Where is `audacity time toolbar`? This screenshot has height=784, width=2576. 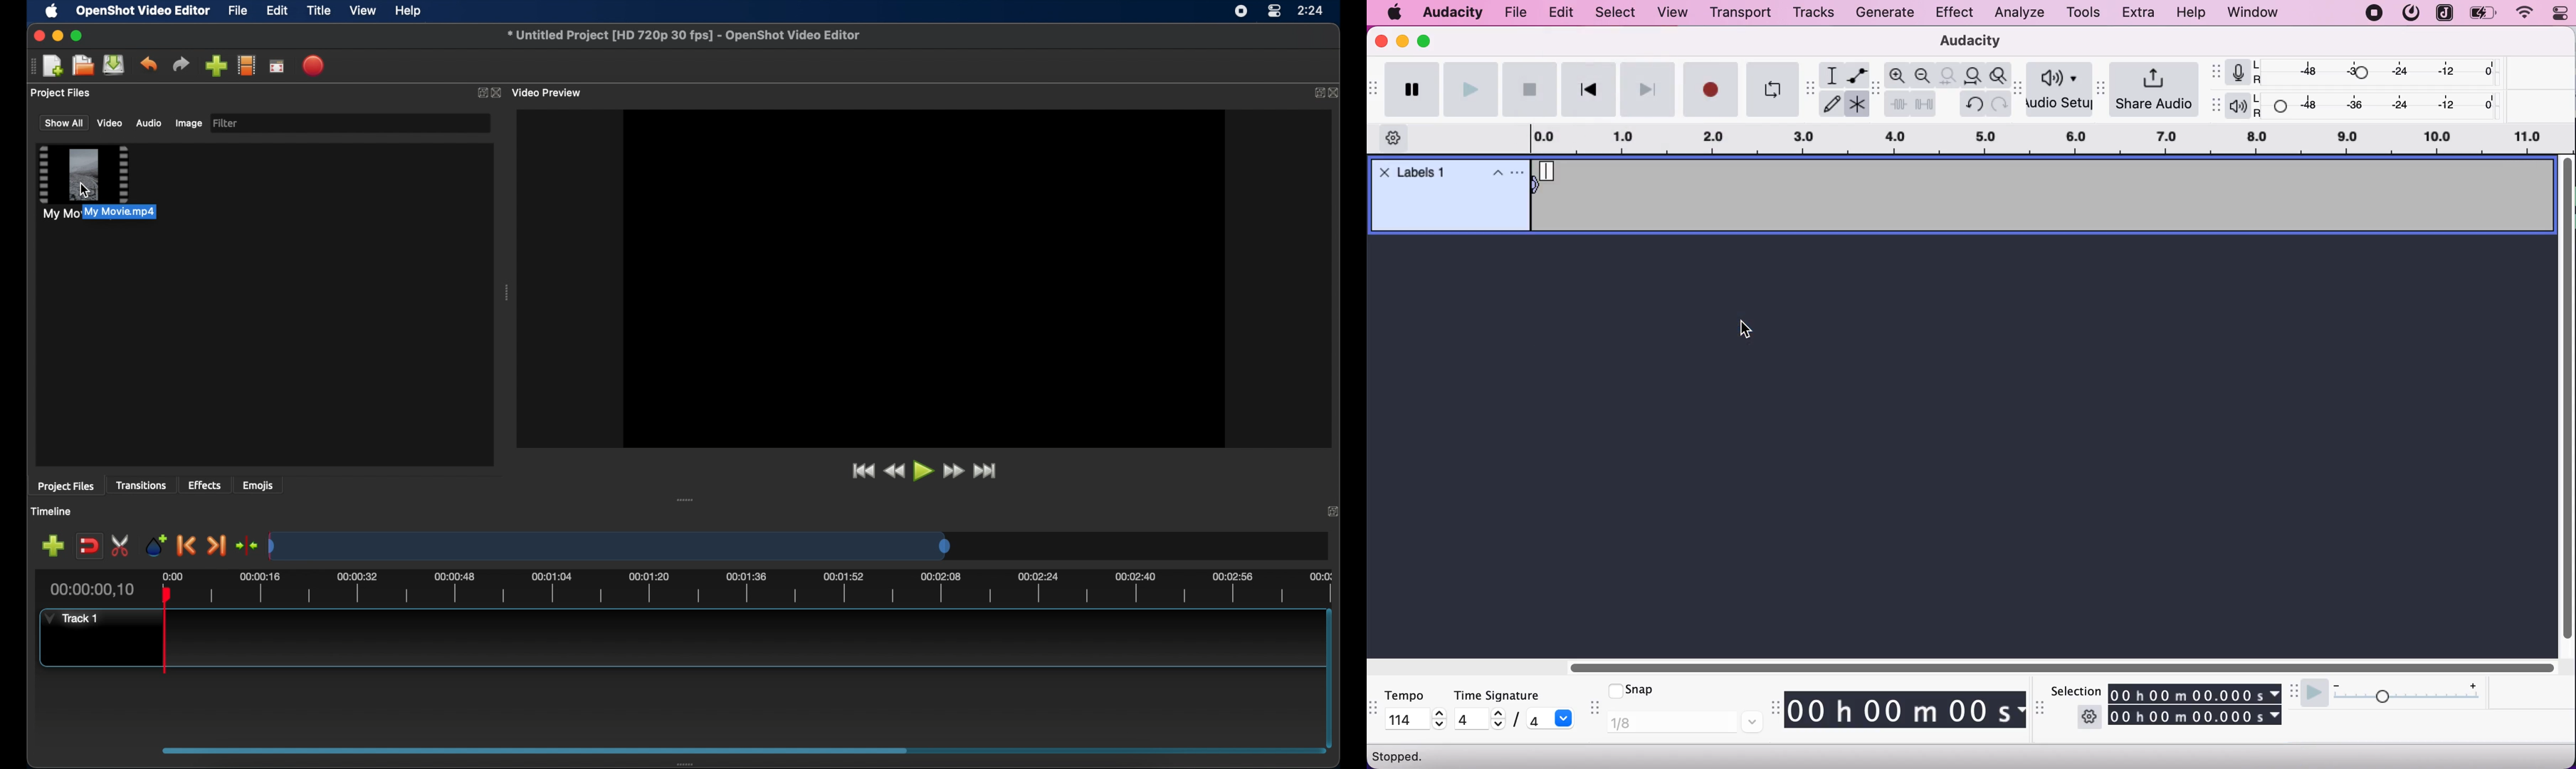
audacity time toolbar is located at coordinates (1773, 709).